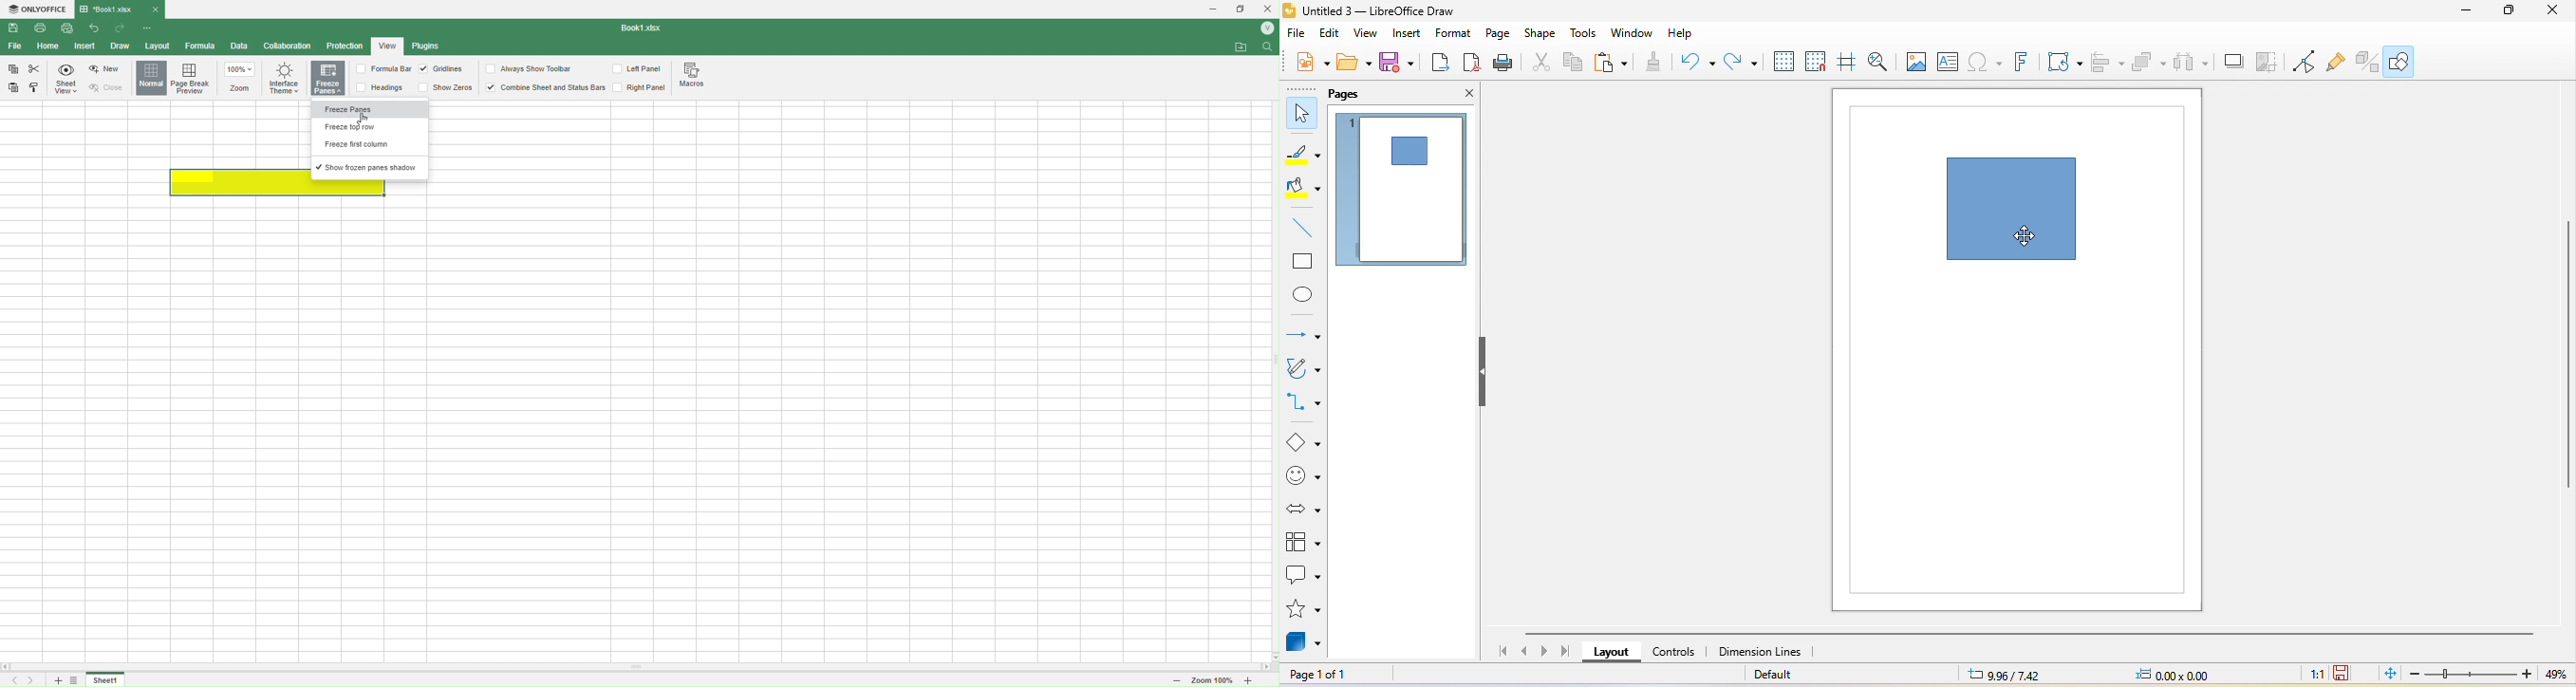 This screenshot has height=700, width=2576. I want to click on Cursor on freeze panes, so click(375, 112).